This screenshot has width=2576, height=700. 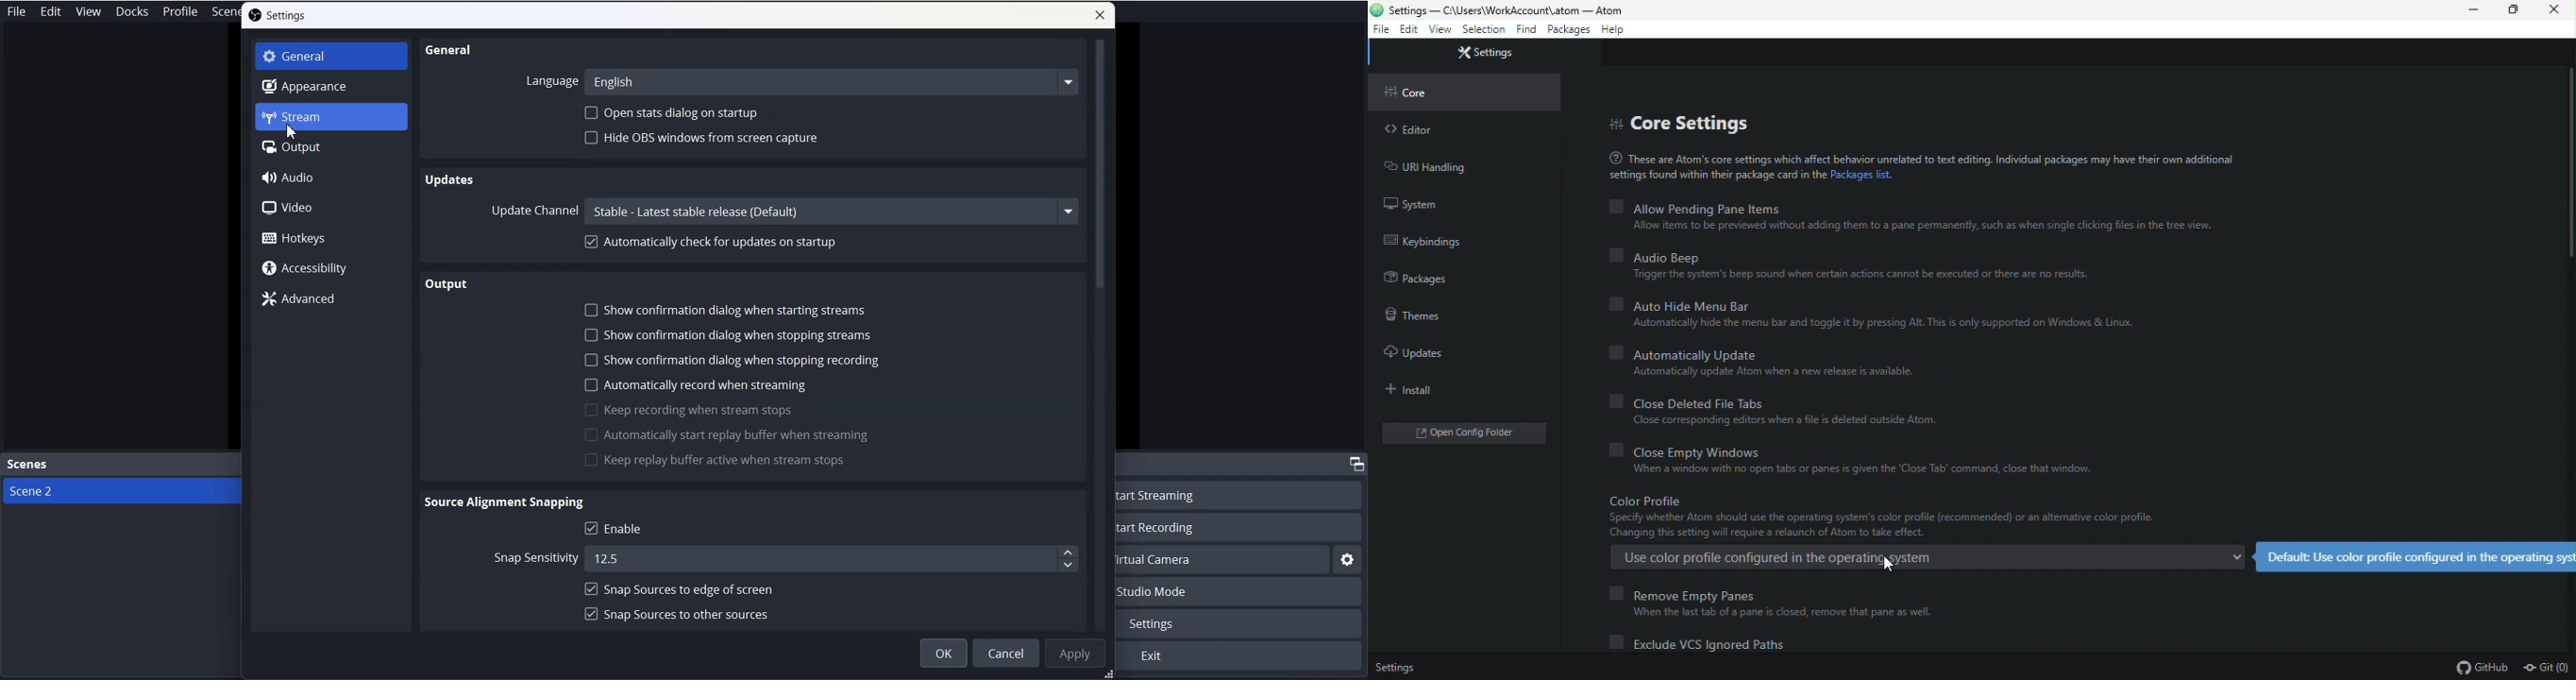 What do you see at coordinates (1101, 335) in the screenshot?
I see `Vertical scroll bar` at bounding box center [1101, 335].